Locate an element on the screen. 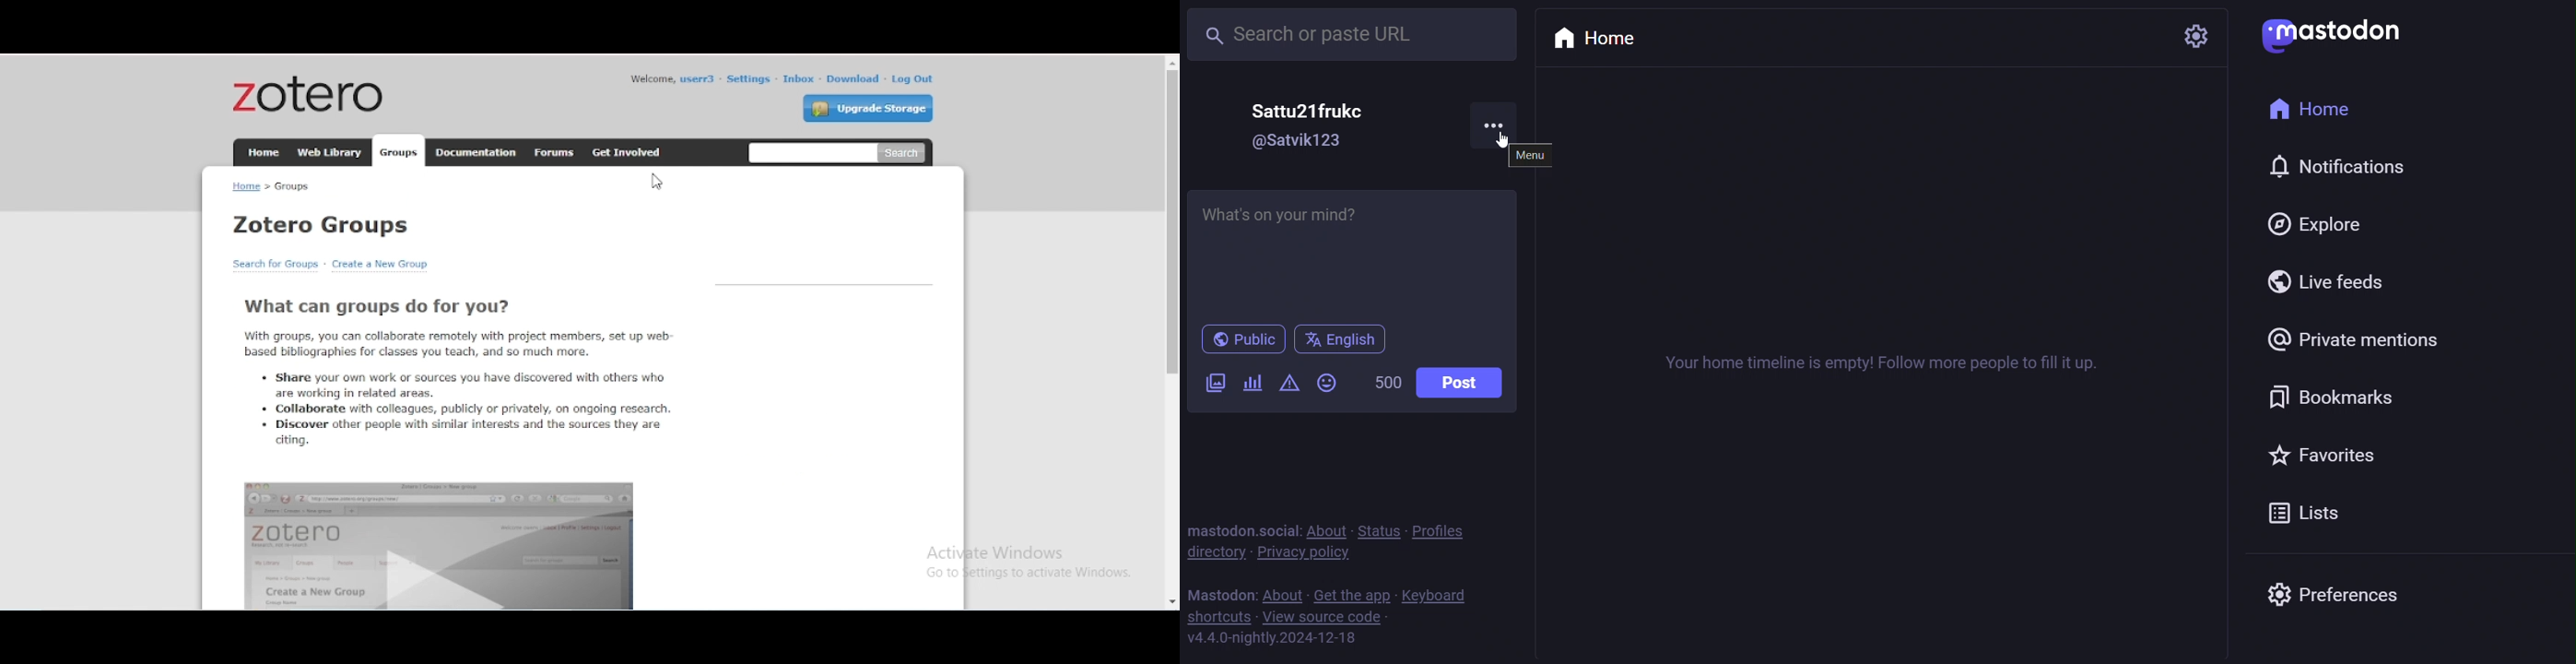 Image resolution: width=2576 pixels, height=672 pixels. setting is located at coordinates (2191, 34).